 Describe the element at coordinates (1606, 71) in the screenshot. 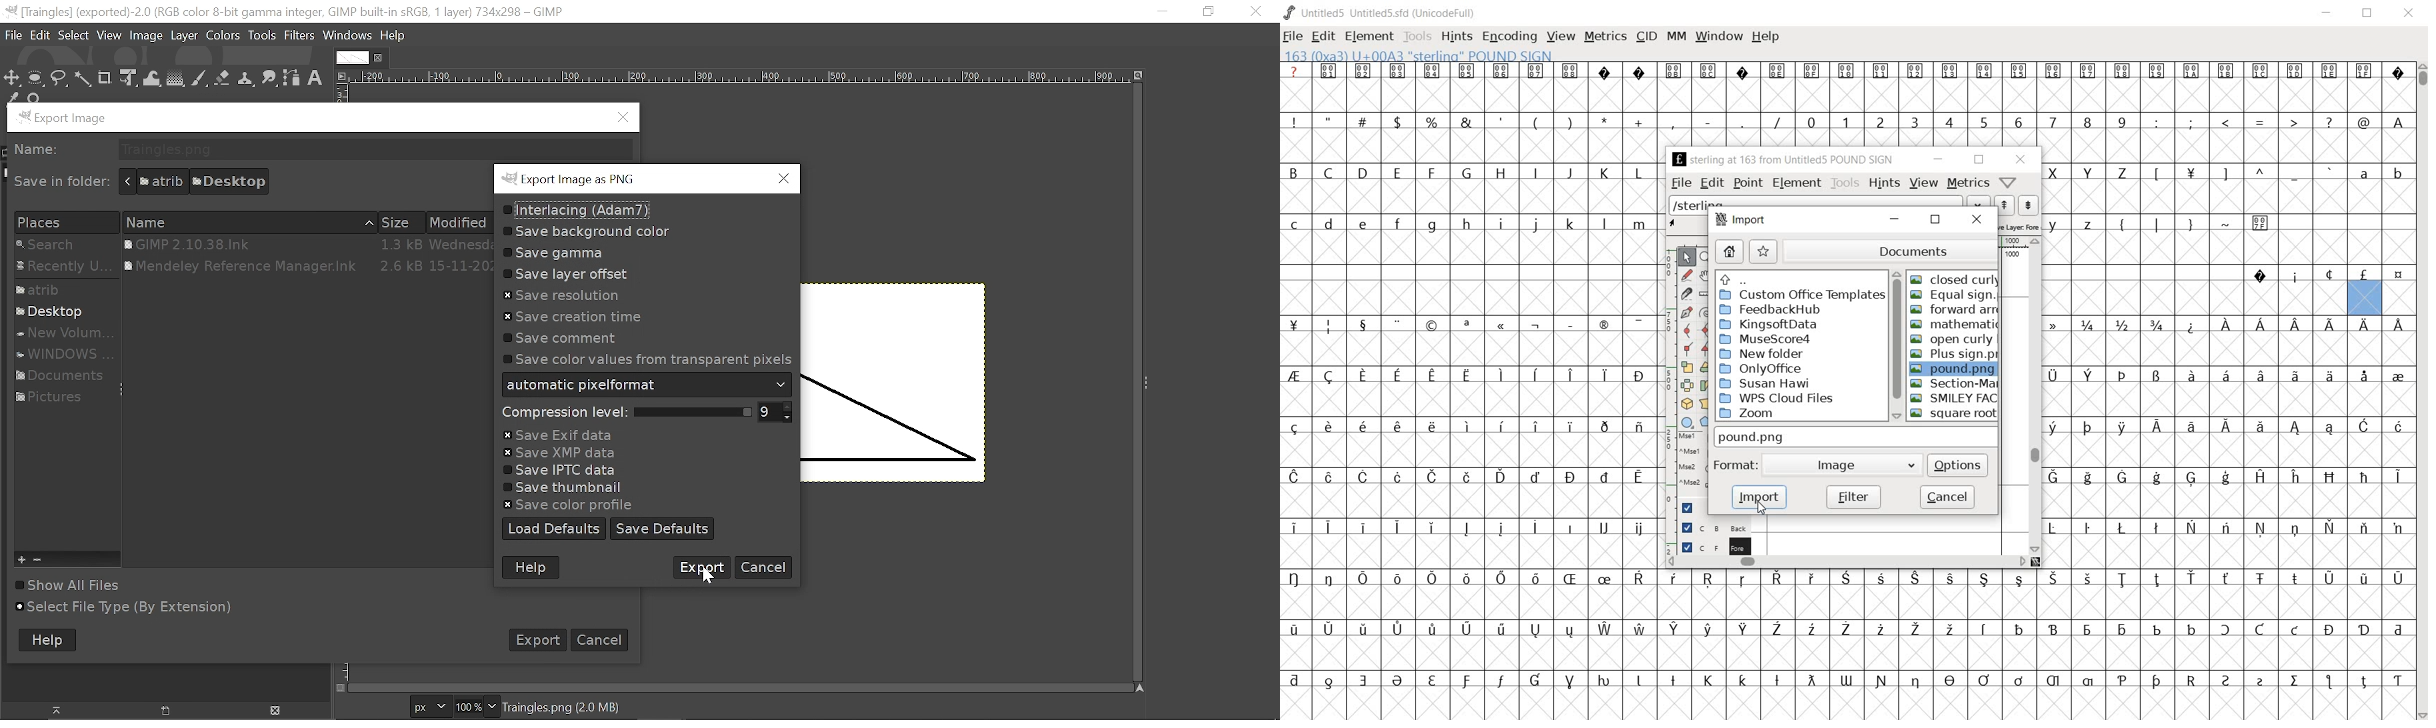

I see `Symbol` at that location.